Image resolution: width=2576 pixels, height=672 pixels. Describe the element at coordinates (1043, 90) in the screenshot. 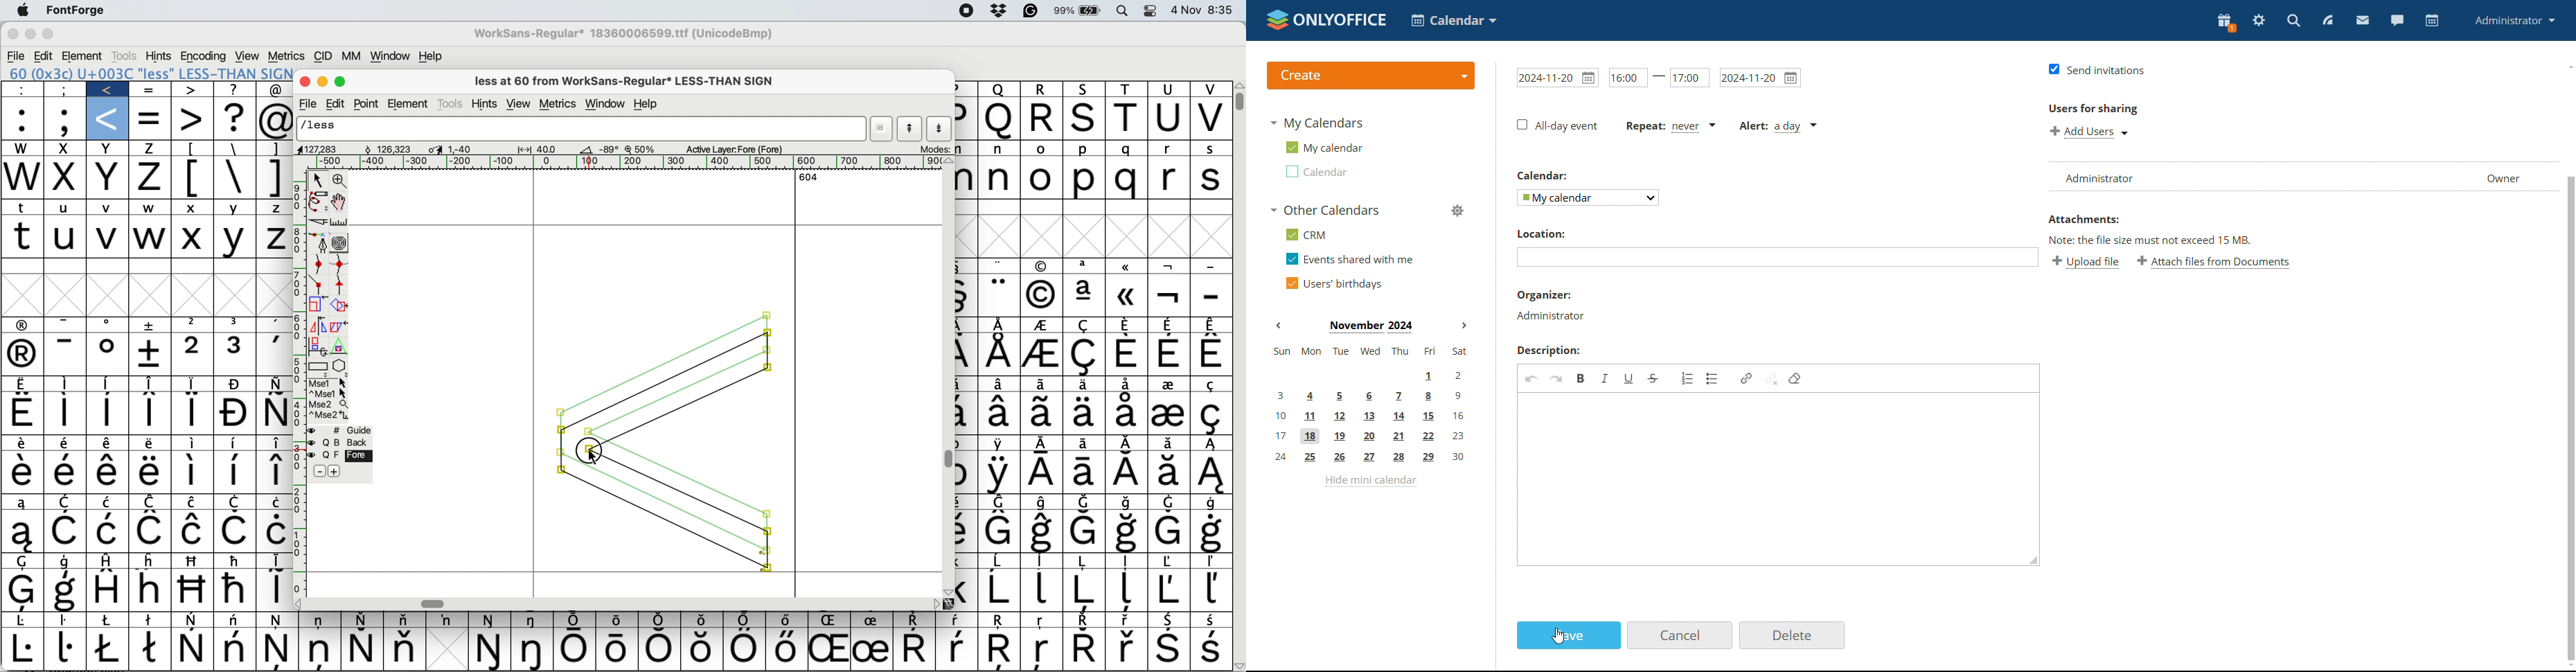

I see `r` at that location.